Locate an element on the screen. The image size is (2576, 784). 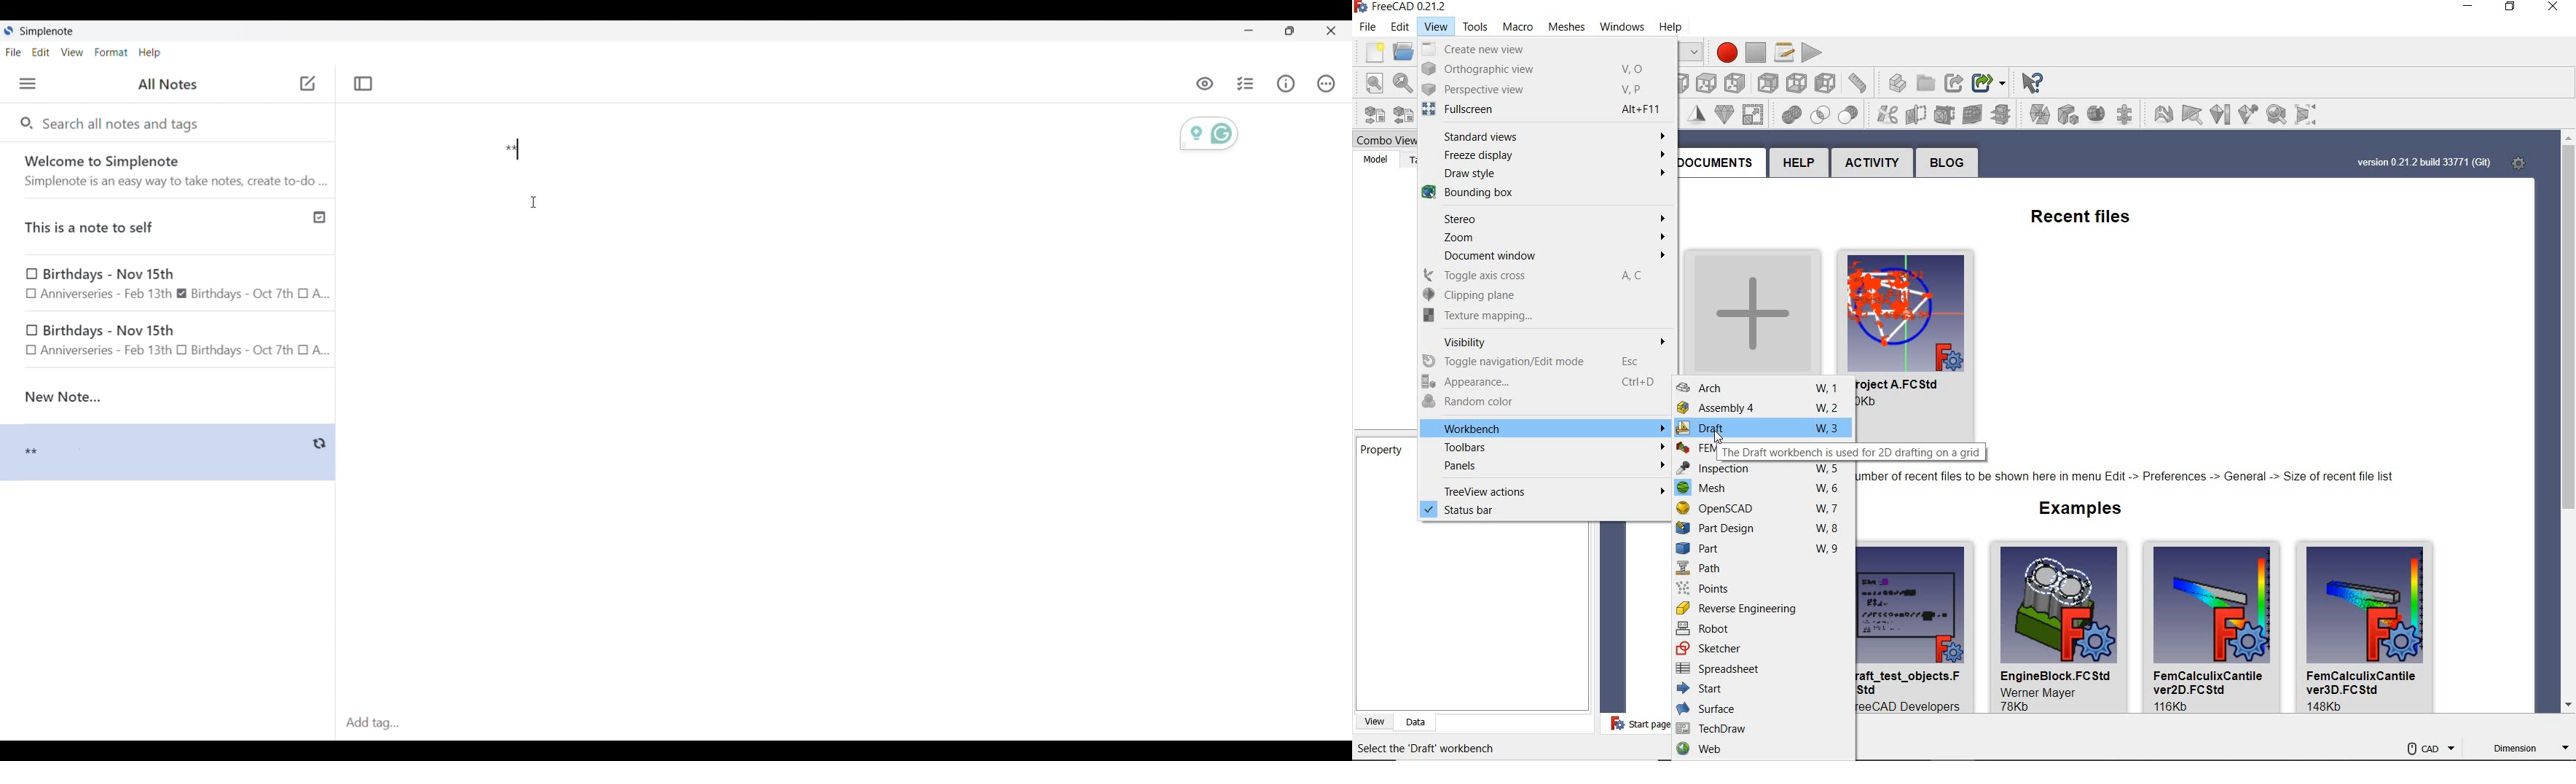
blog is located at coordinates (1944, 163).